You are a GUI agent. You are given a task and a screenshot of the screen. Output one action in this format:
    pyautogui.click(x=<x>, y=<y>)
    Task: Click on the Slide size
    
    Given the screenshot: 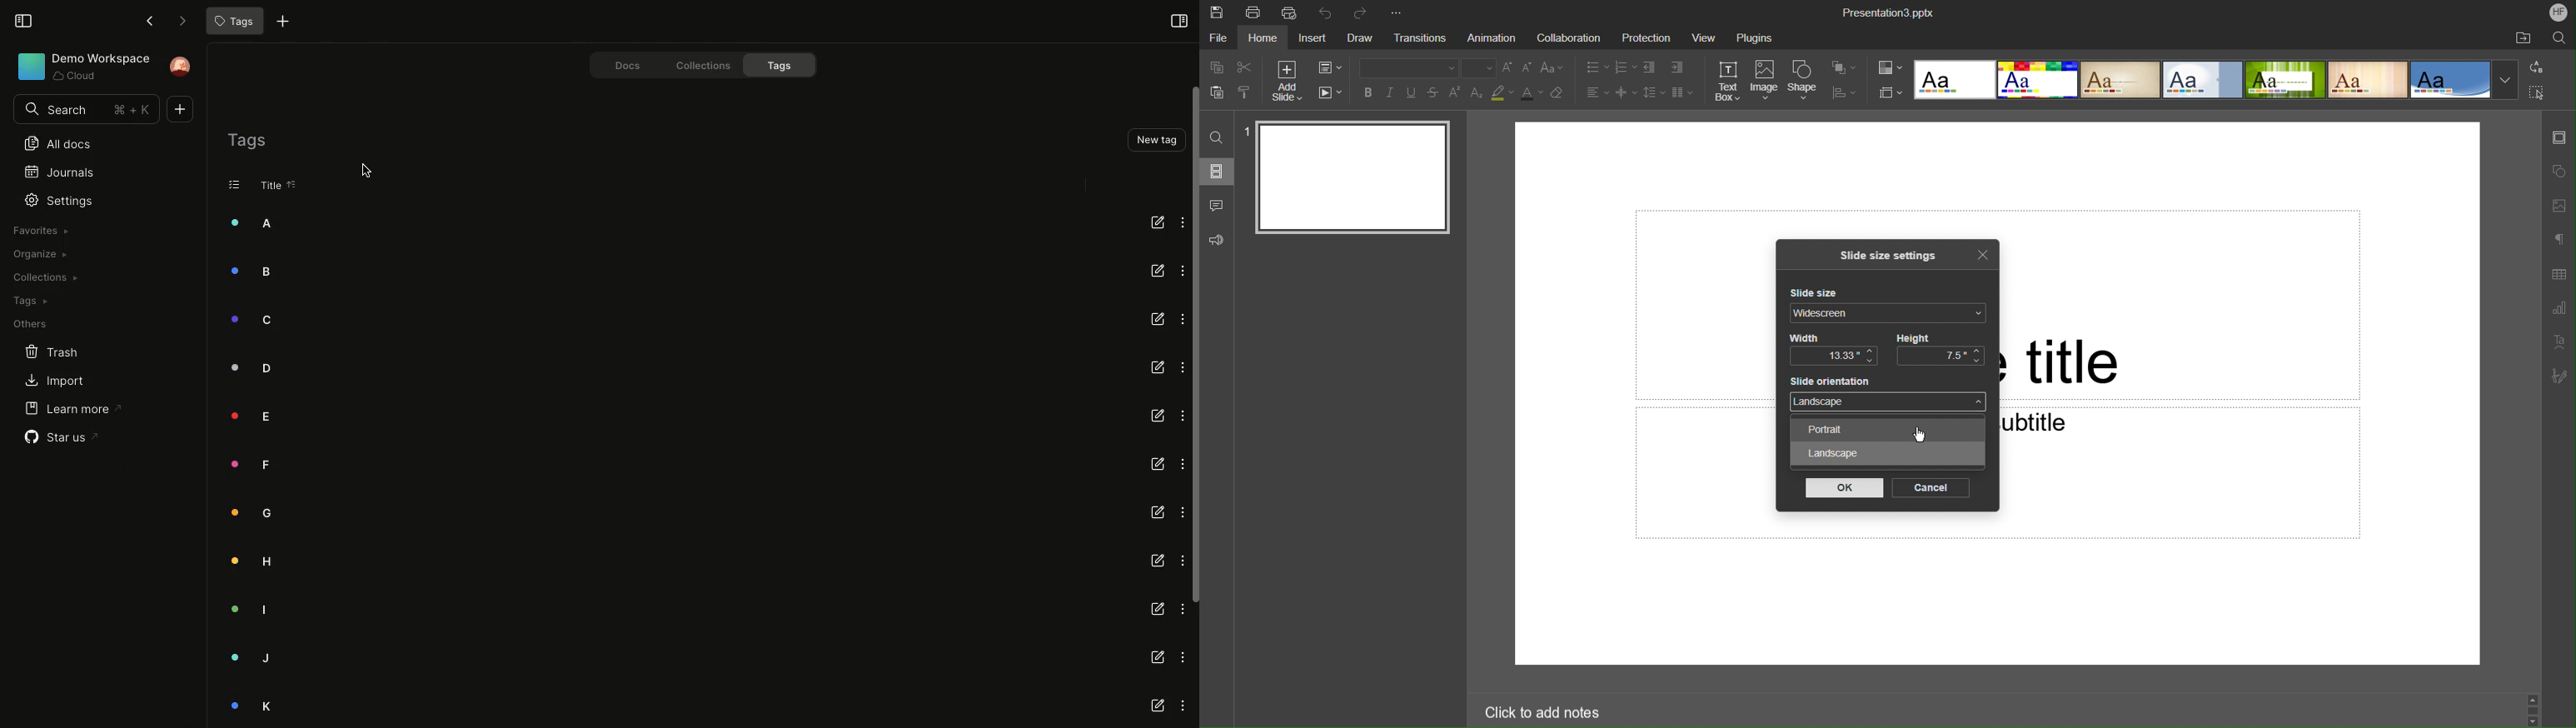 What is the action you would take?
    pyautogui.click(x=1820, y=294)
    